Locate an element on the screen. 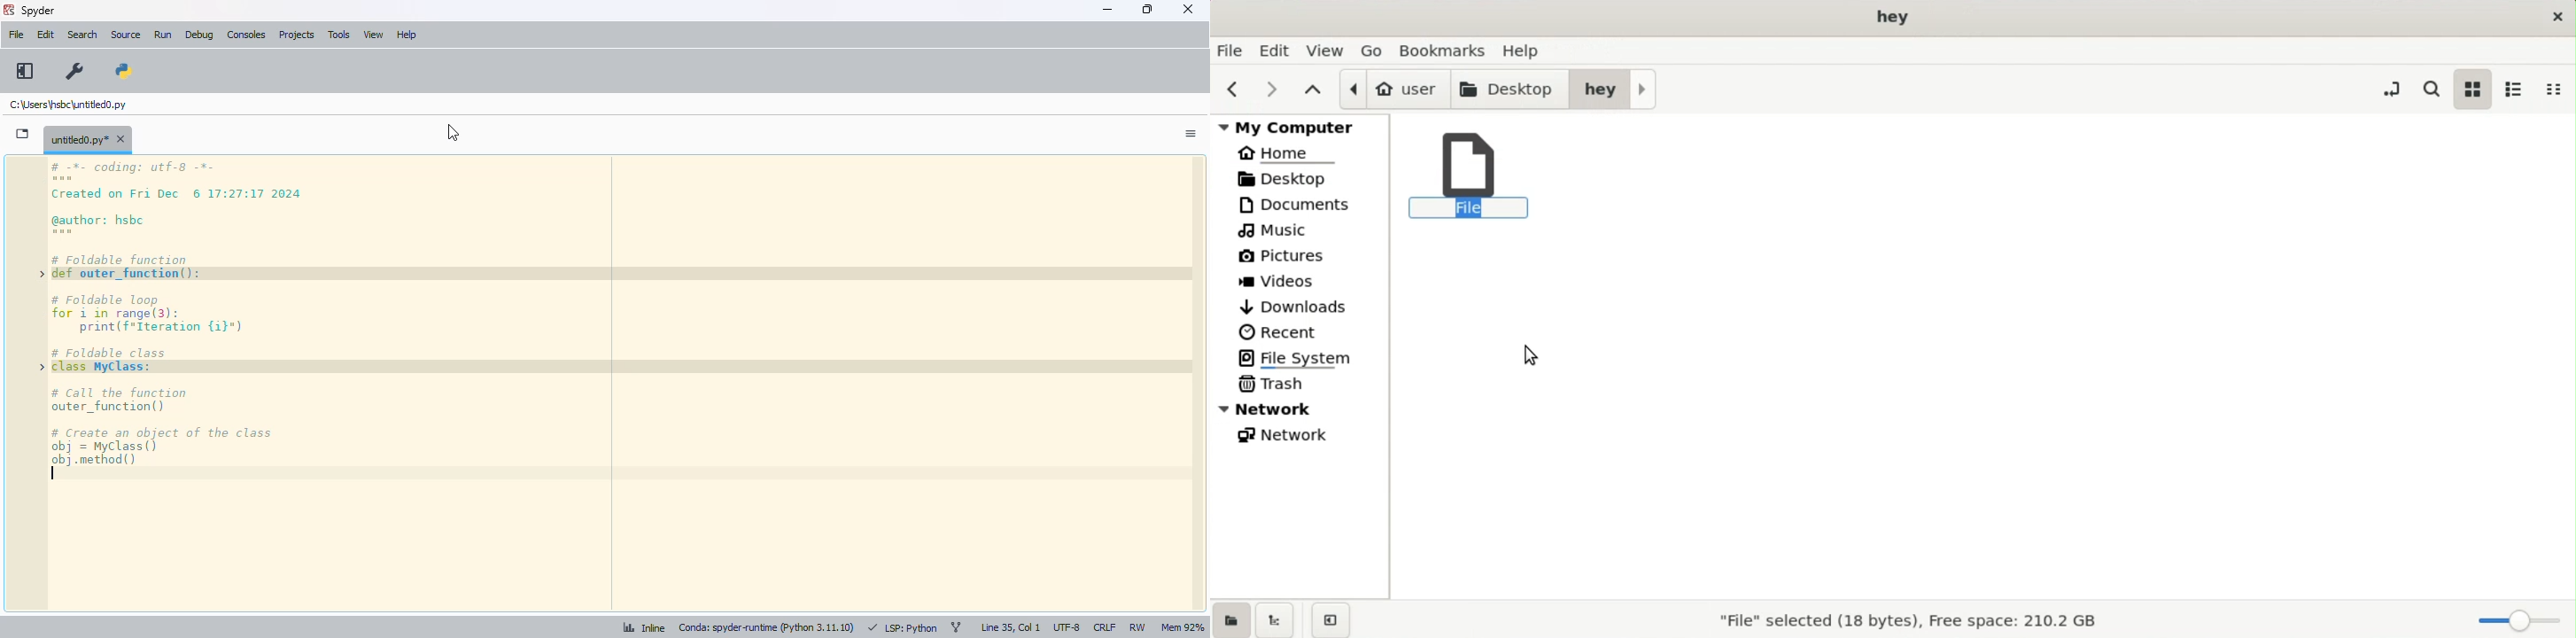 Image resolution: width=2576 pixels, height=644 pixels. search is located at coordinates (82, 35).